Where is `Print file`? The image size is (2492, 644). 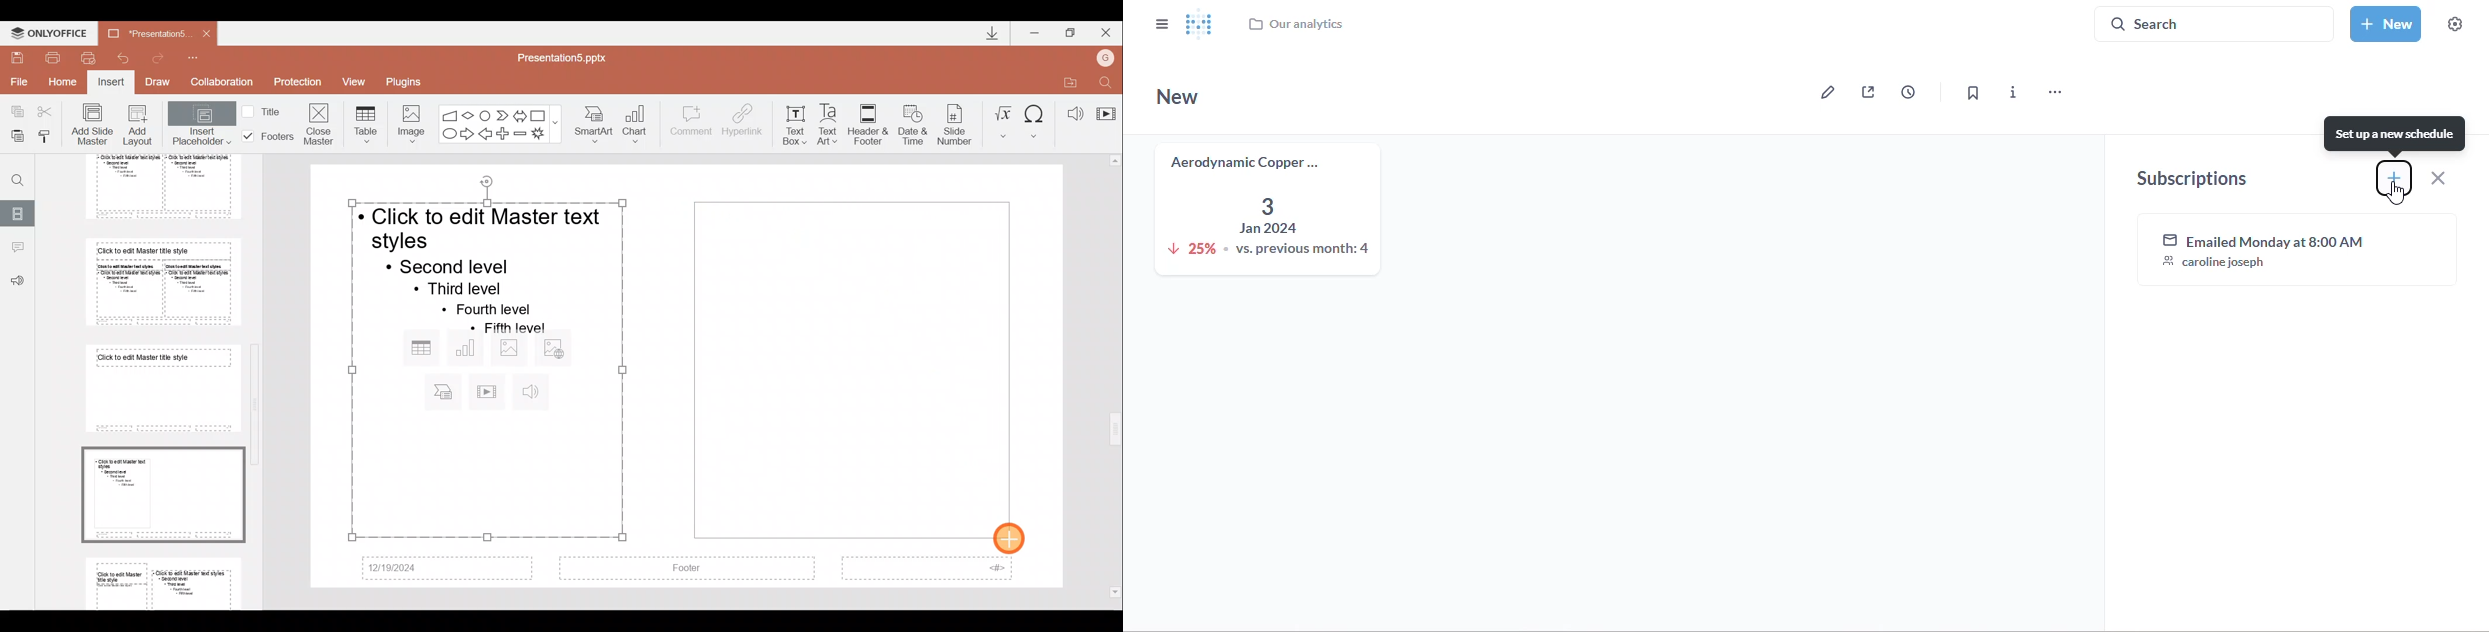 Print file is located at coordinates (53, 57).